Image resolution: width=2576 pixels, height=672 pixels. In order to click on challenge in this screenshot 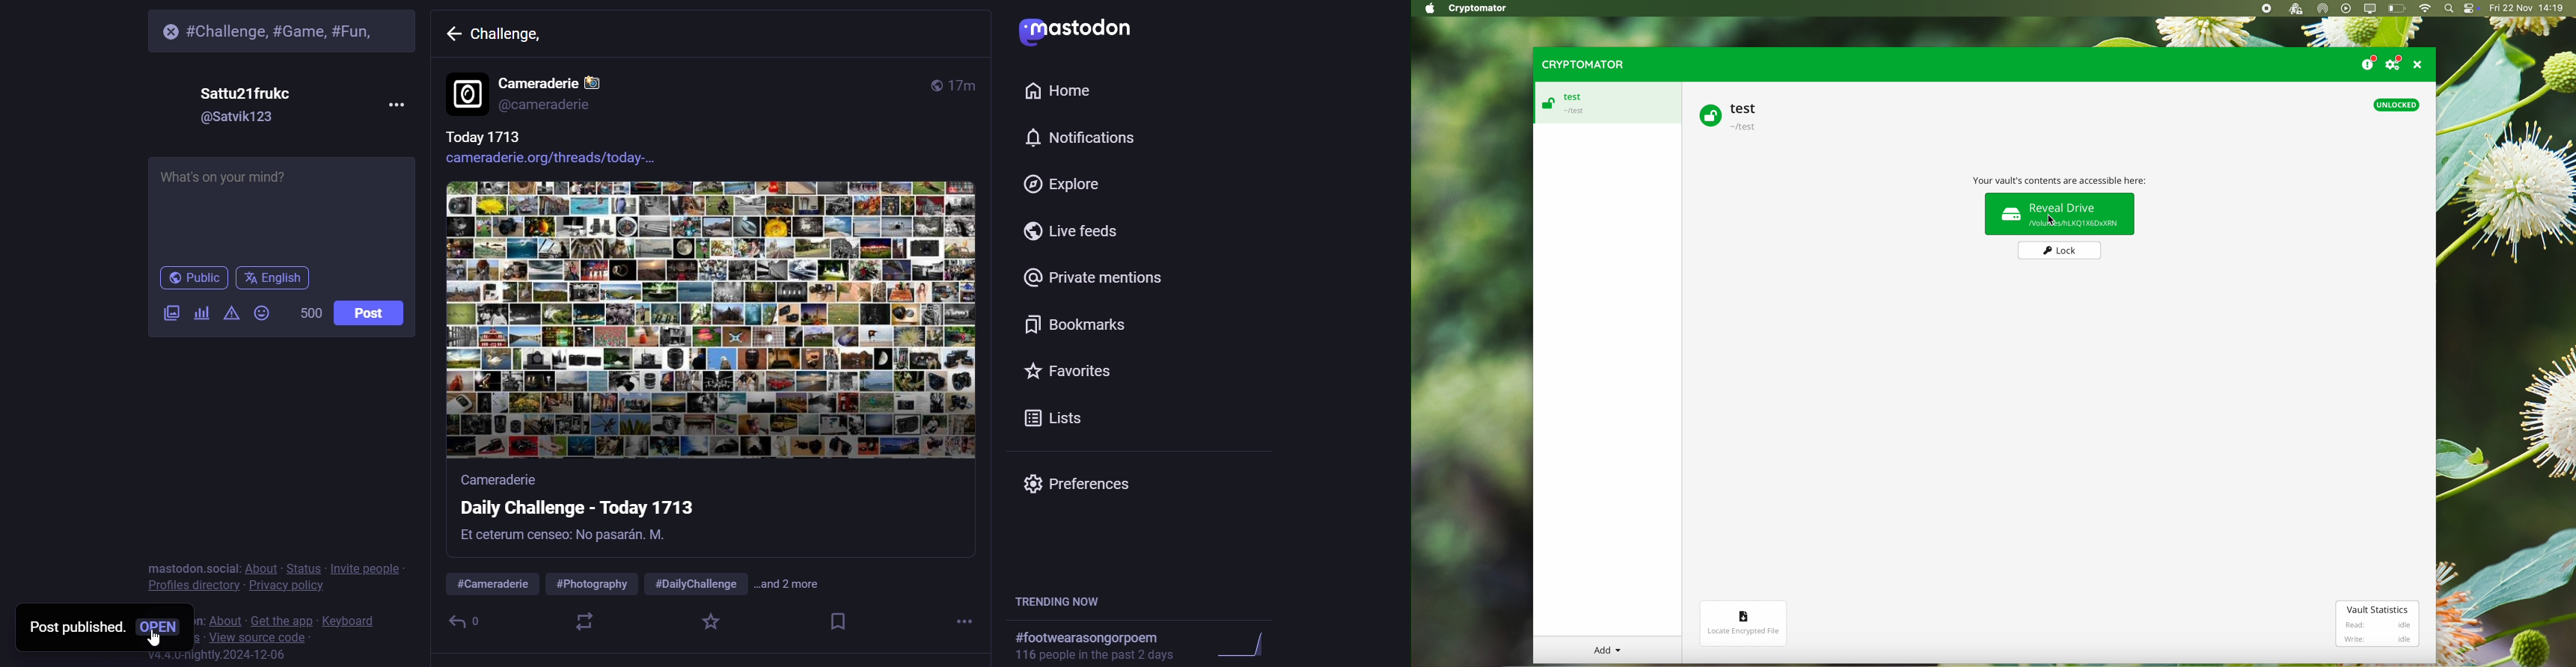, I will do `click(513, 40)`.